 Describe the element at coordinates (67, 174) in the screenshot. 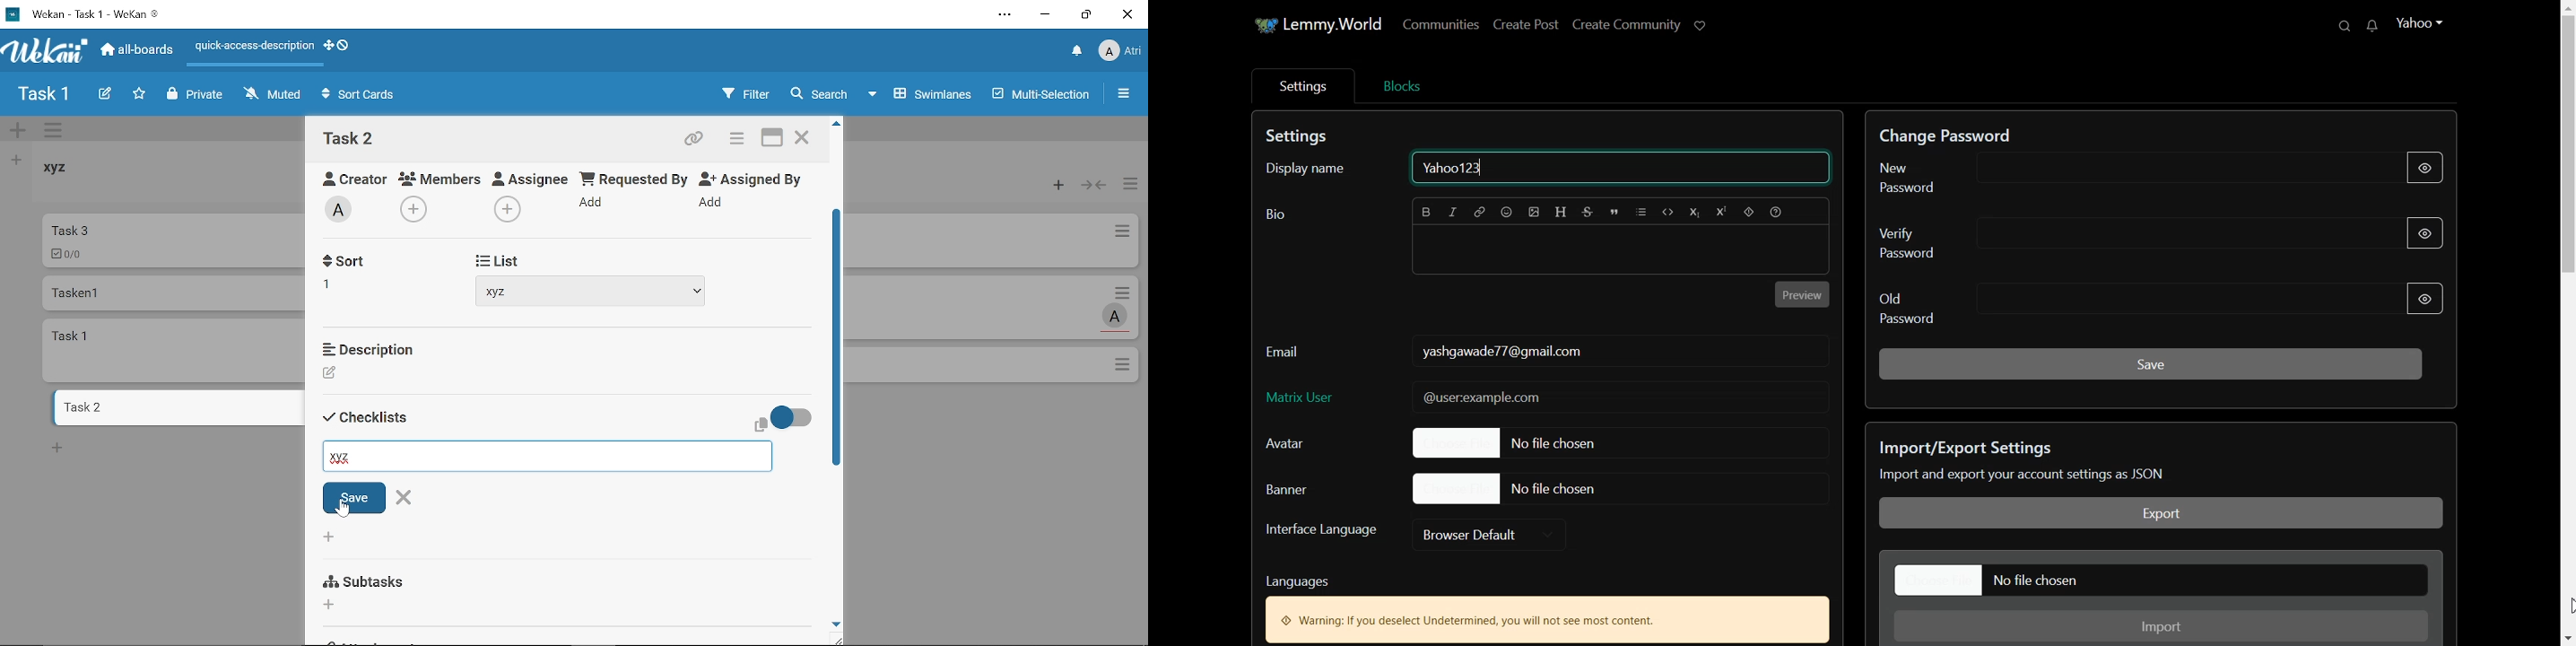

I see `List named "xyz"` at that location.